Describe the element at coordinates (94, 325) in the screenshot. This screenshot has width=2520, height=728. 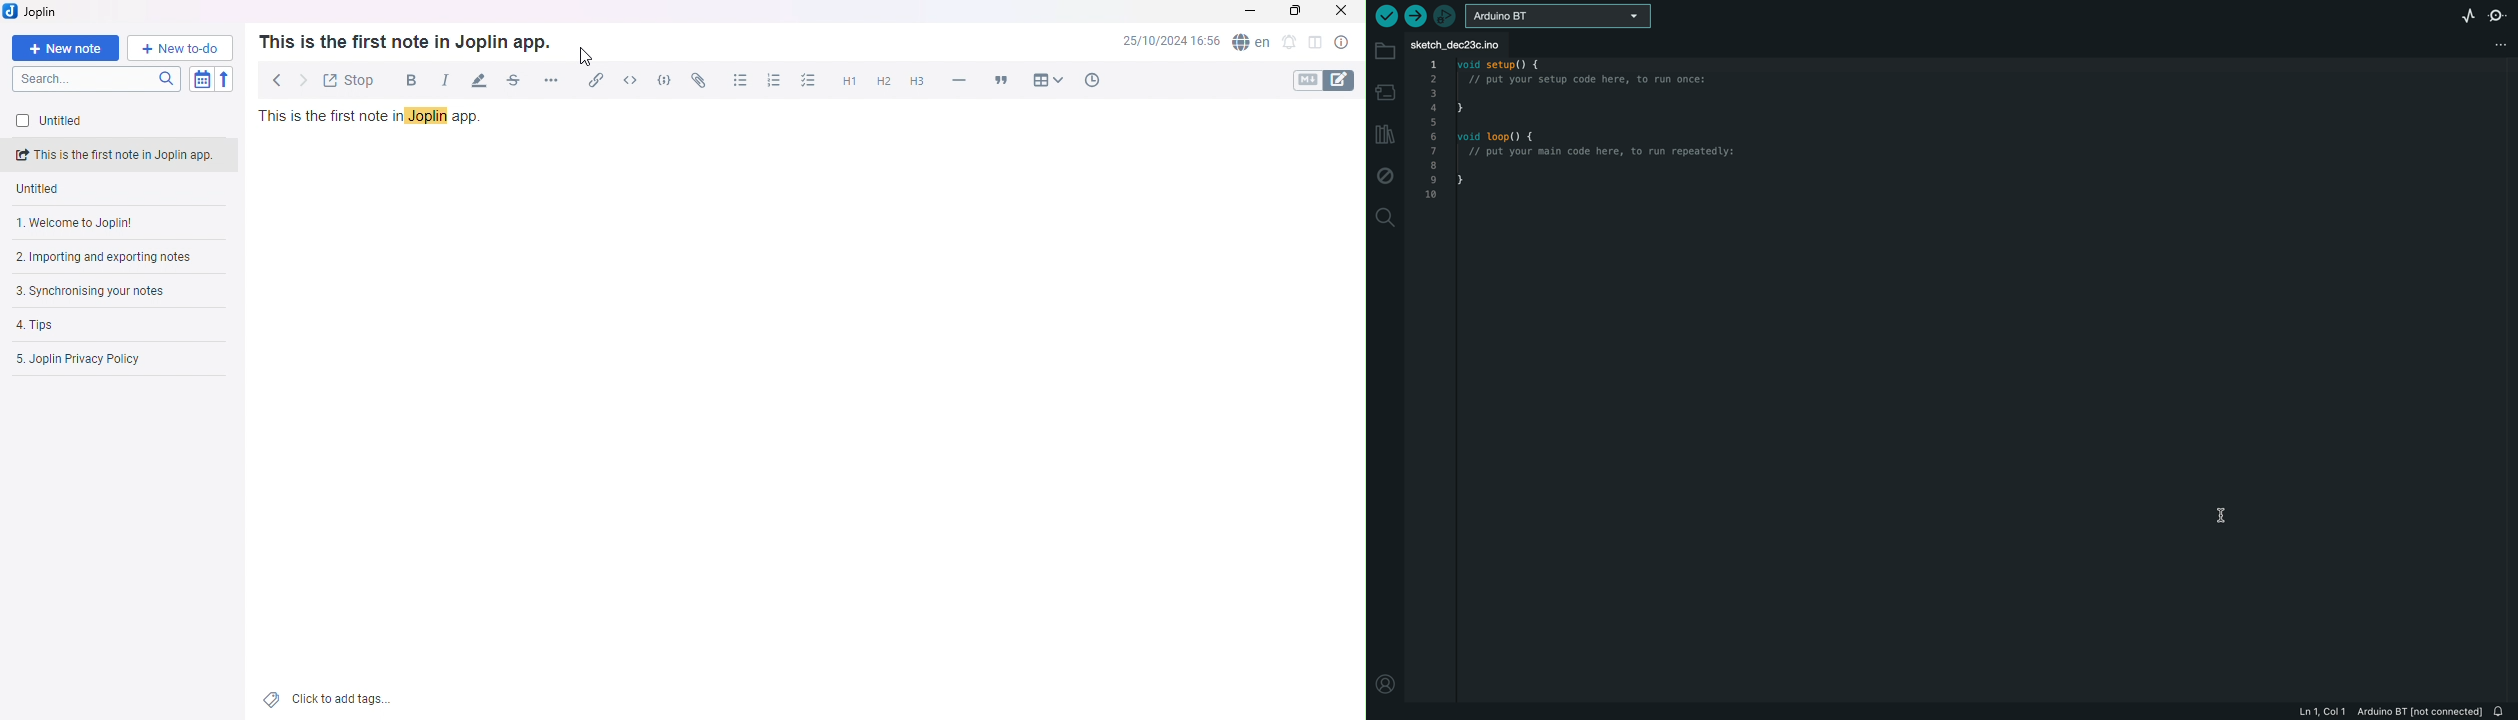
I see `Tips` at that location.